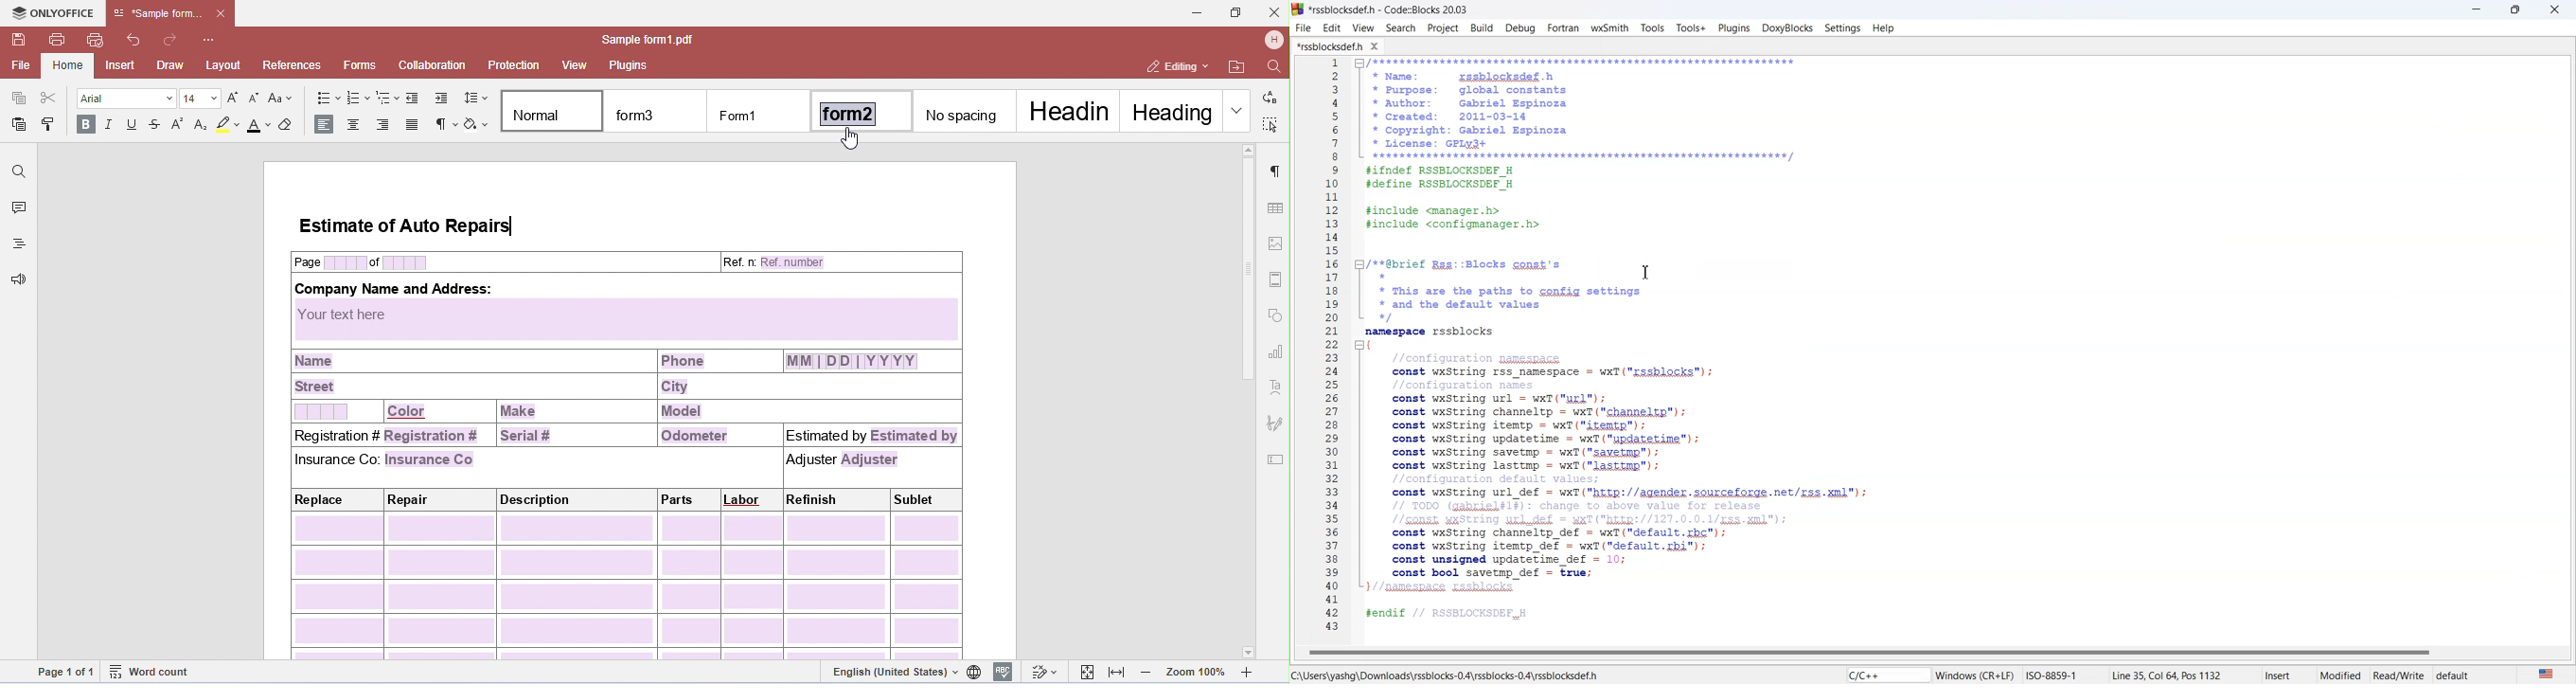 This screenshot has height=700, width=2576. What do you see at coordinates (1691, 29) in the screenshot?
I see `Tools plus` at bounding box center [1691, 29].